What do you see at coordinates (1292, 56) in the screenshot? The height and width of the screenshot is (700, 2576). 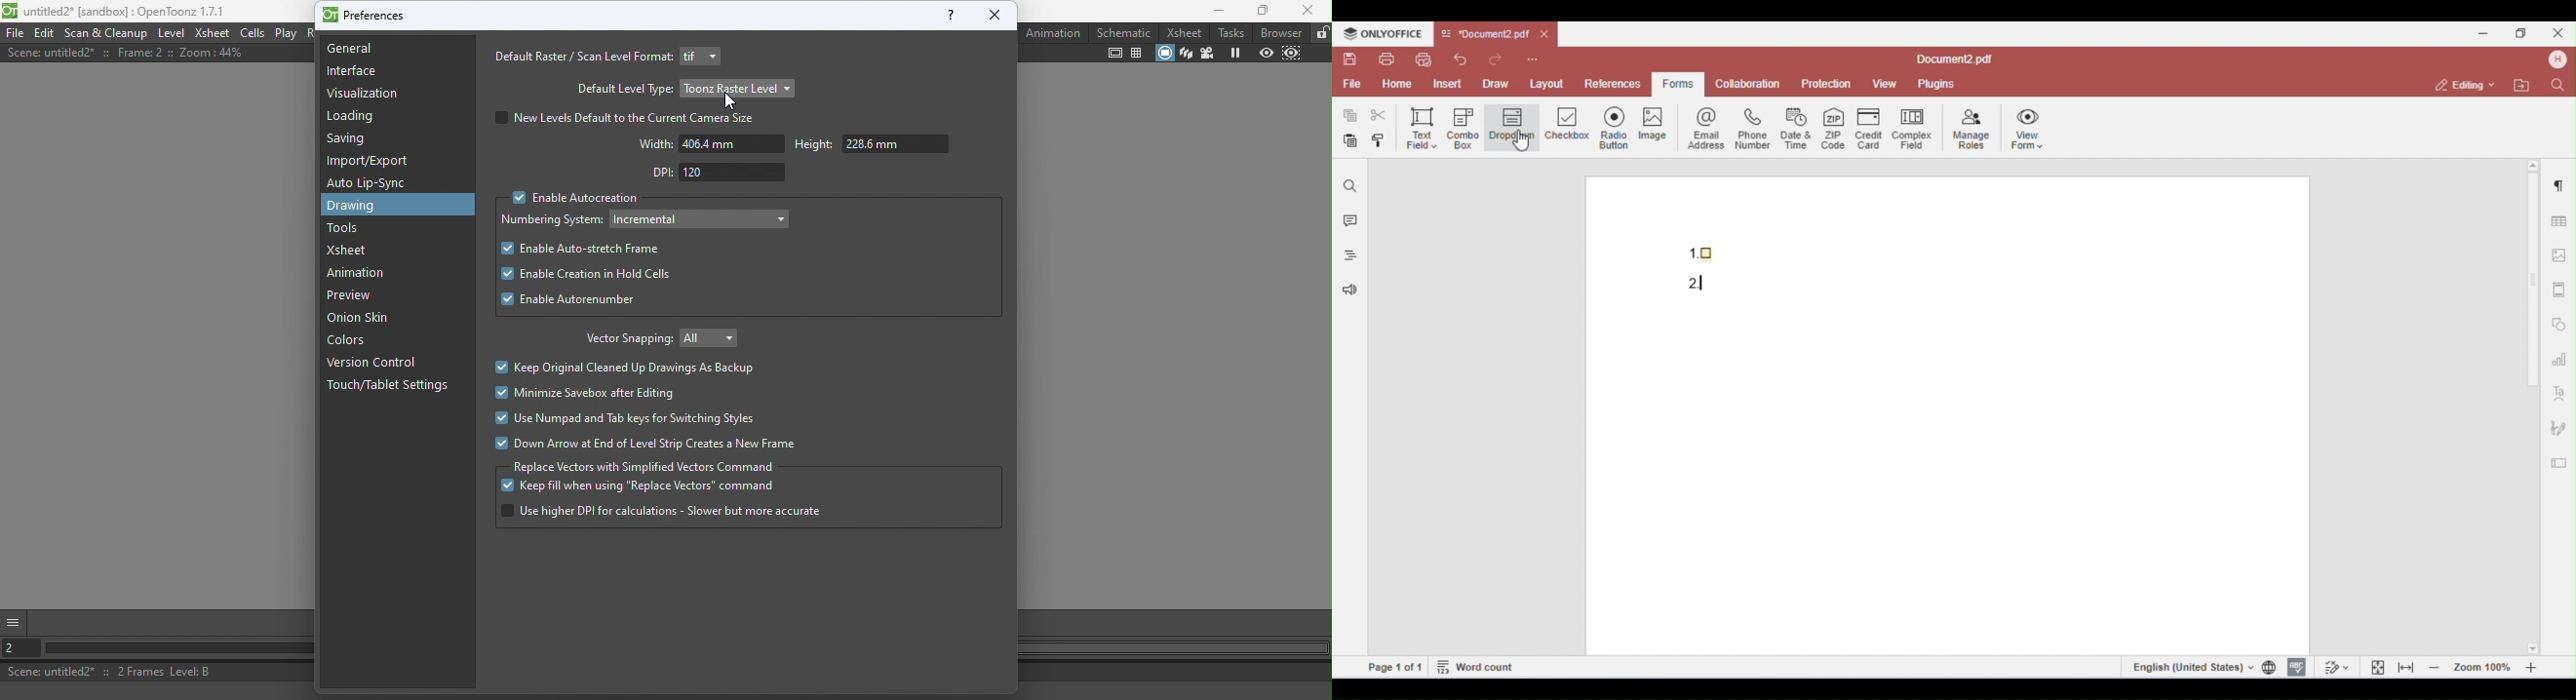 I see `Sub-camera preview` at bounding box center [1292, 56].